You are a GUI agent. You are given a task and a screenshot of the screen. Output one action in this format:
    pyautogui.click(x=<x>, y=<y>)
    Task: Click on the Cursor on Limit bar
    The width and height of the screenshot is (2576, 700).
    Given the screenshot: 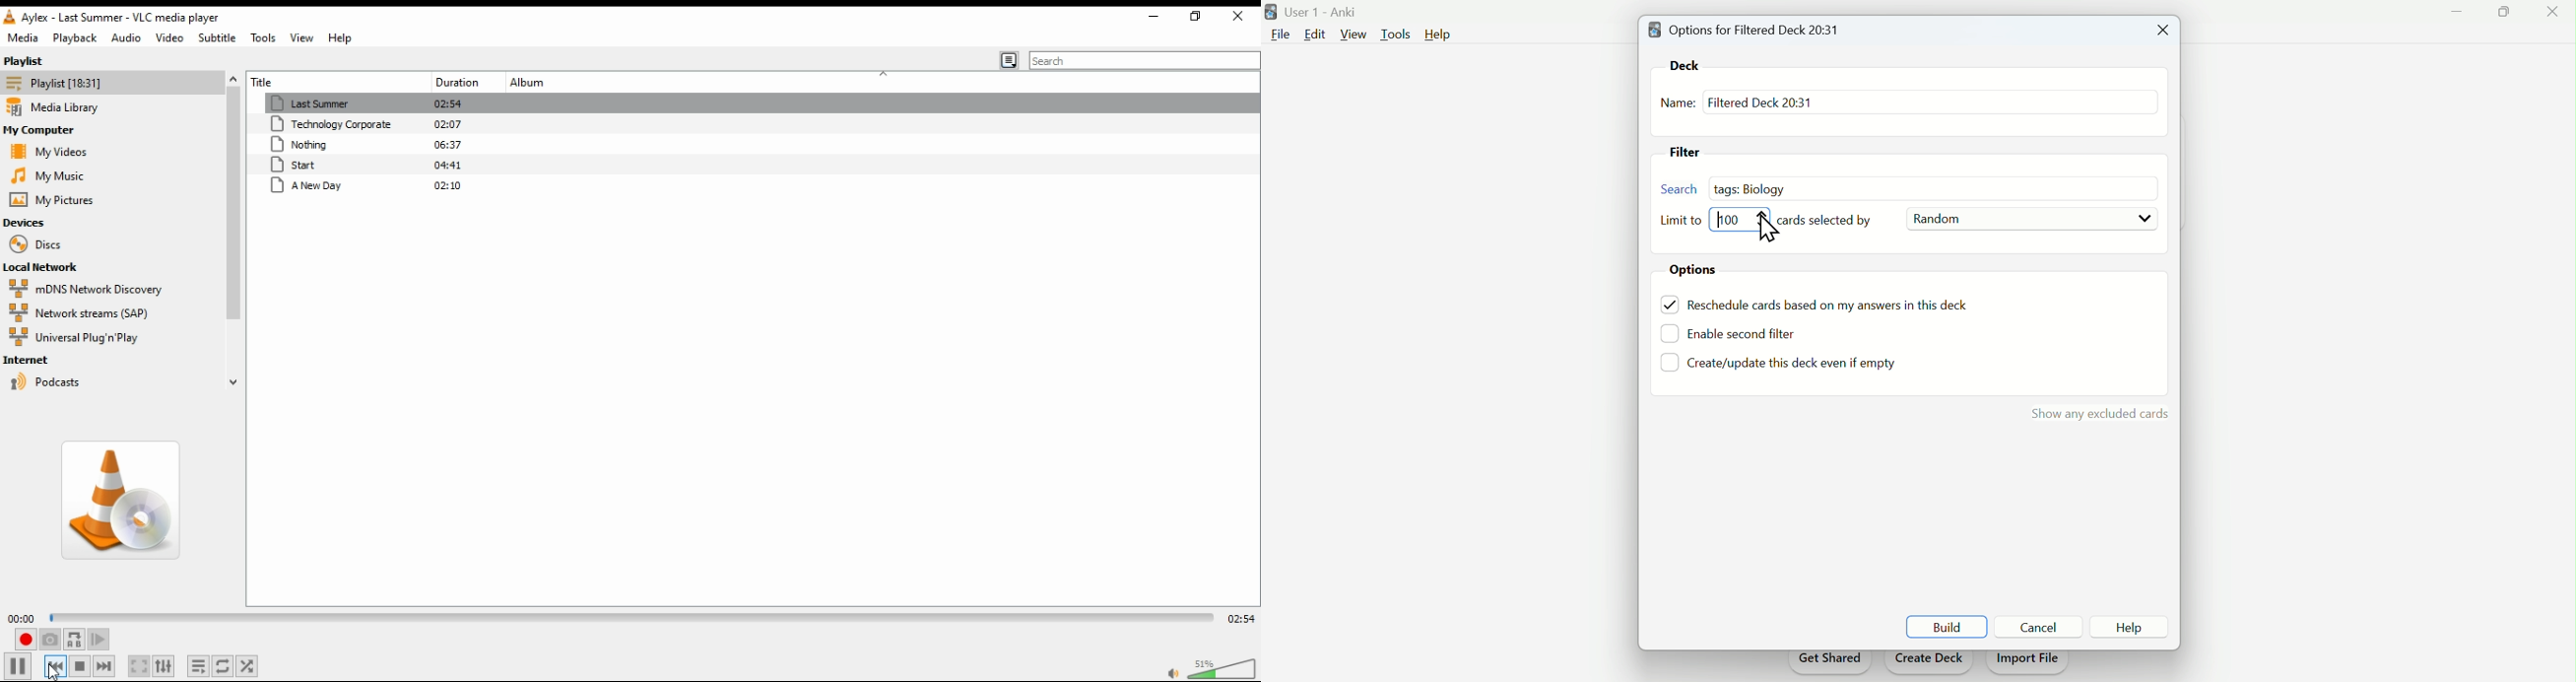 What is the action you would take?
    pyautogui.click(x=1770, y=230)
    